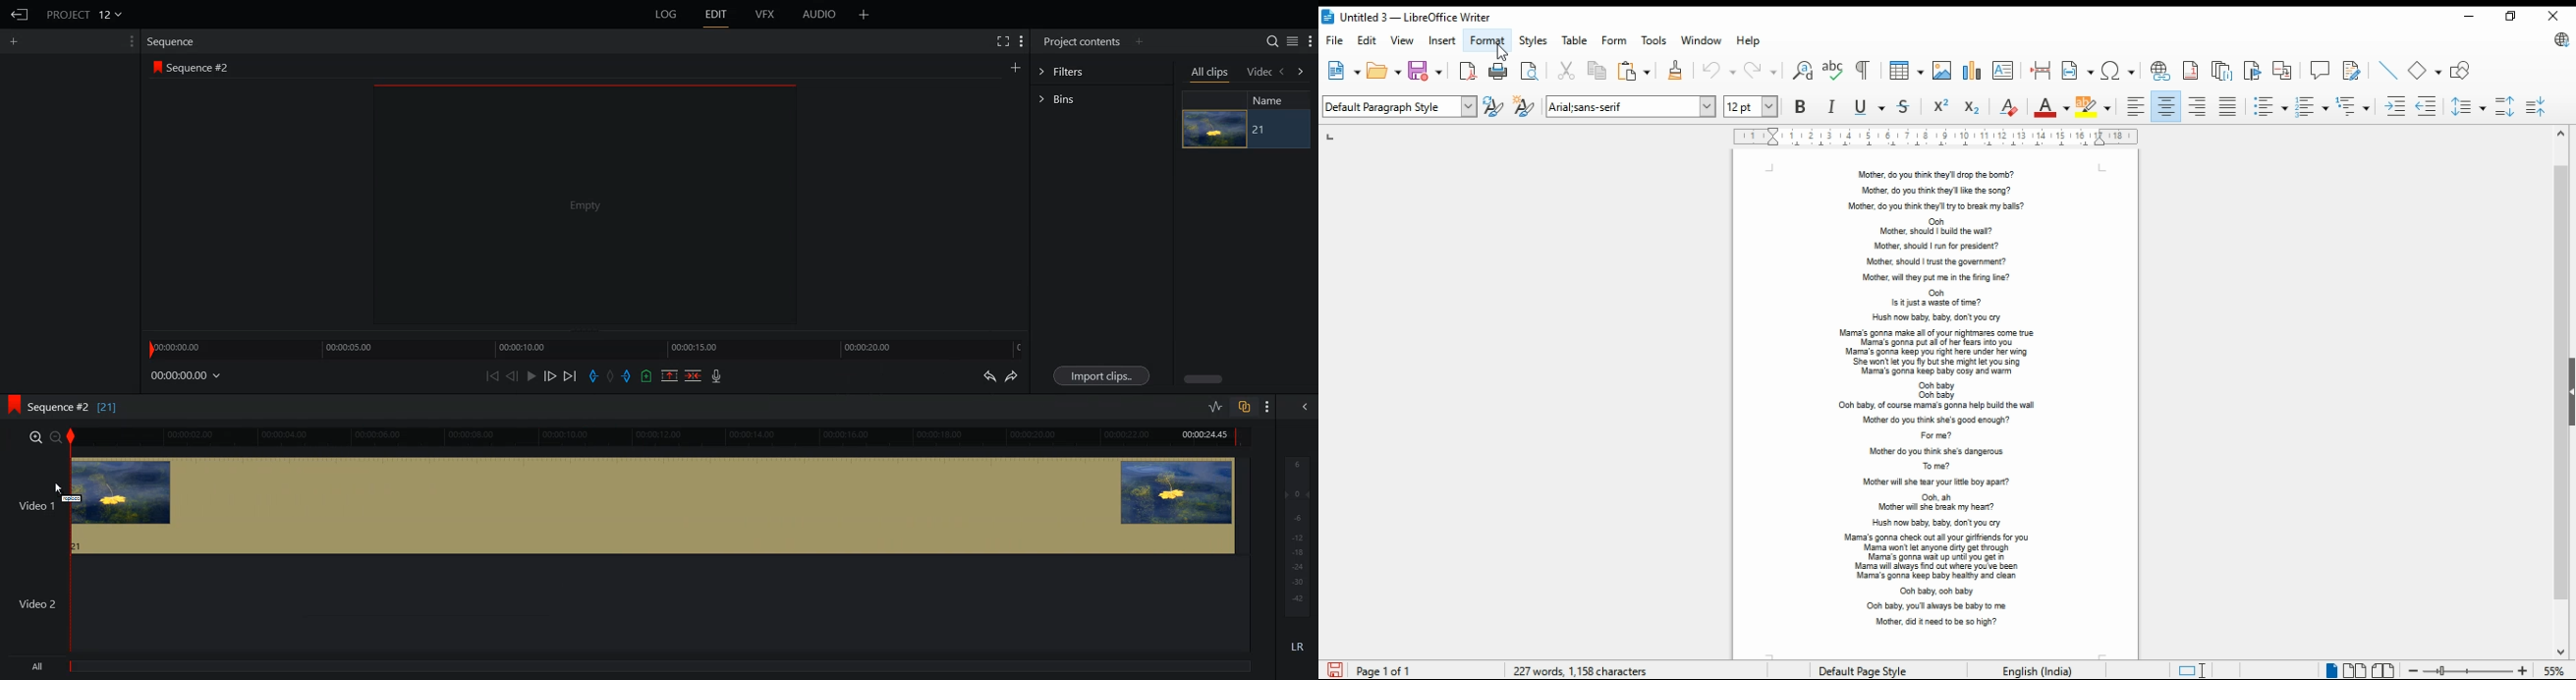 The image size is (2576, 700). What do you see at coordinates (1014, 377) in the screenshot?
I see `Redo` at bounding box center [1014, 377].